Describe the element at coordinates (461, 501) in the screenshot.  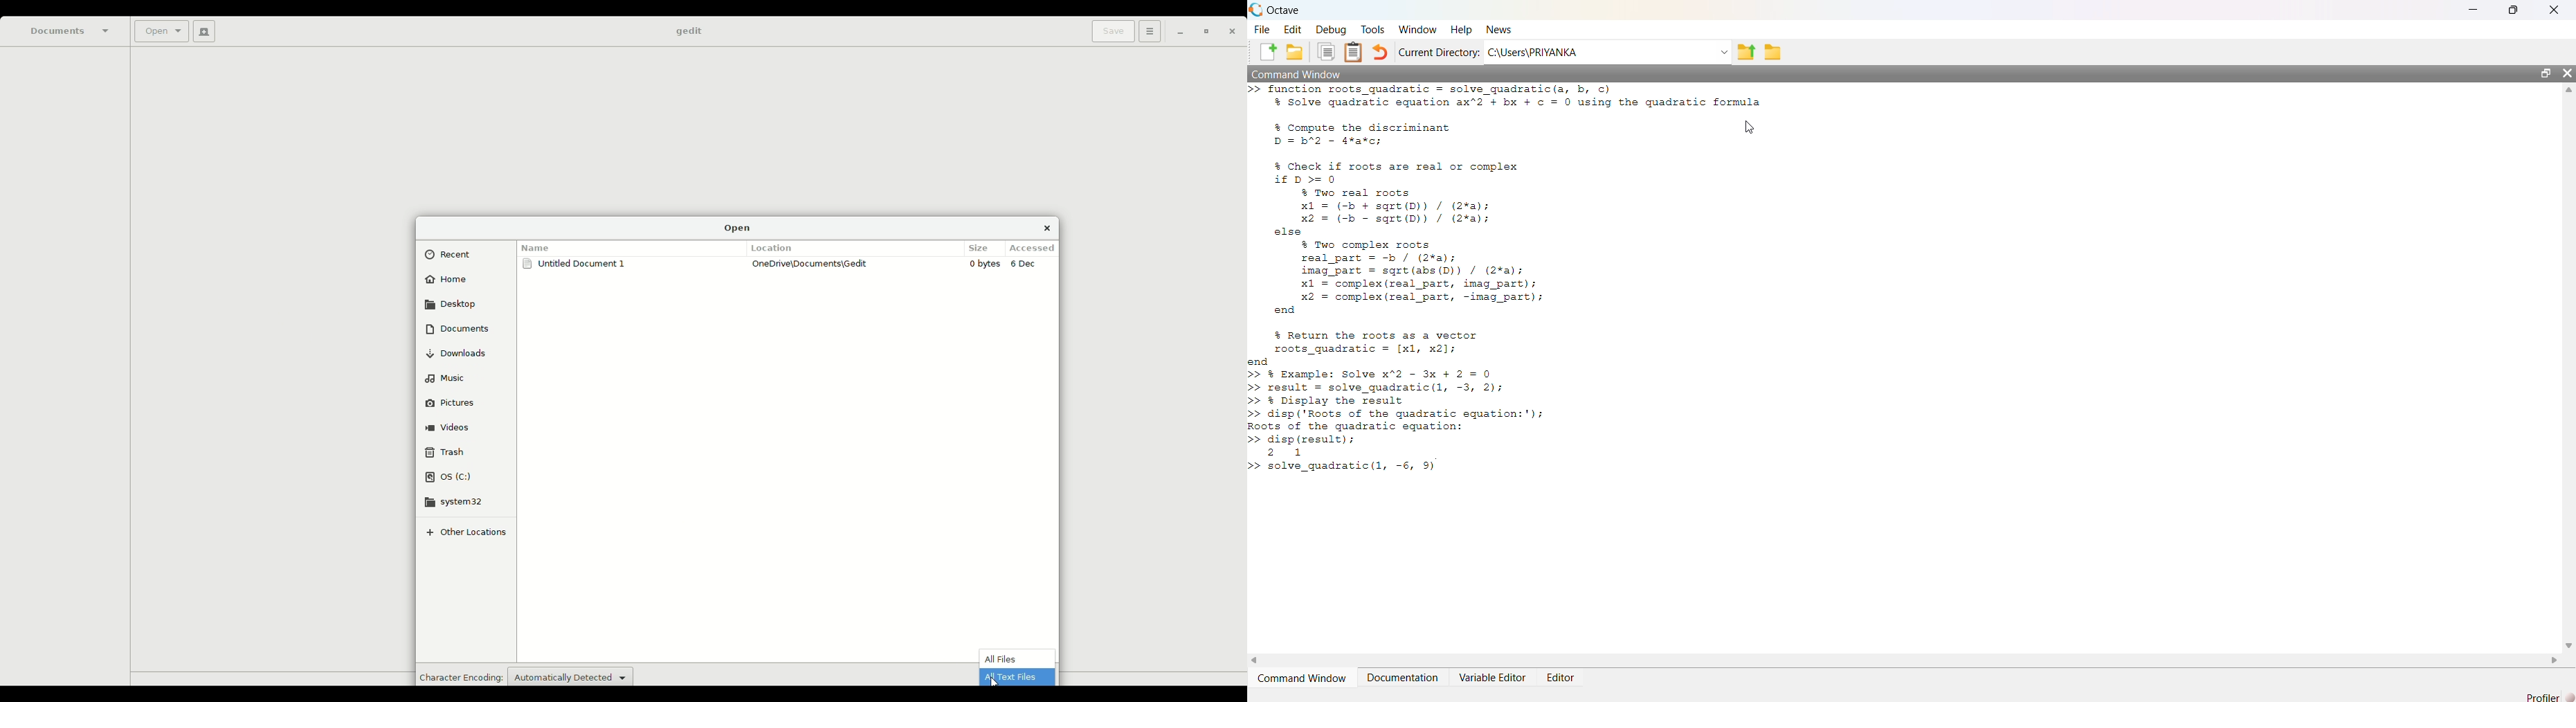
I see `system32` at that location.